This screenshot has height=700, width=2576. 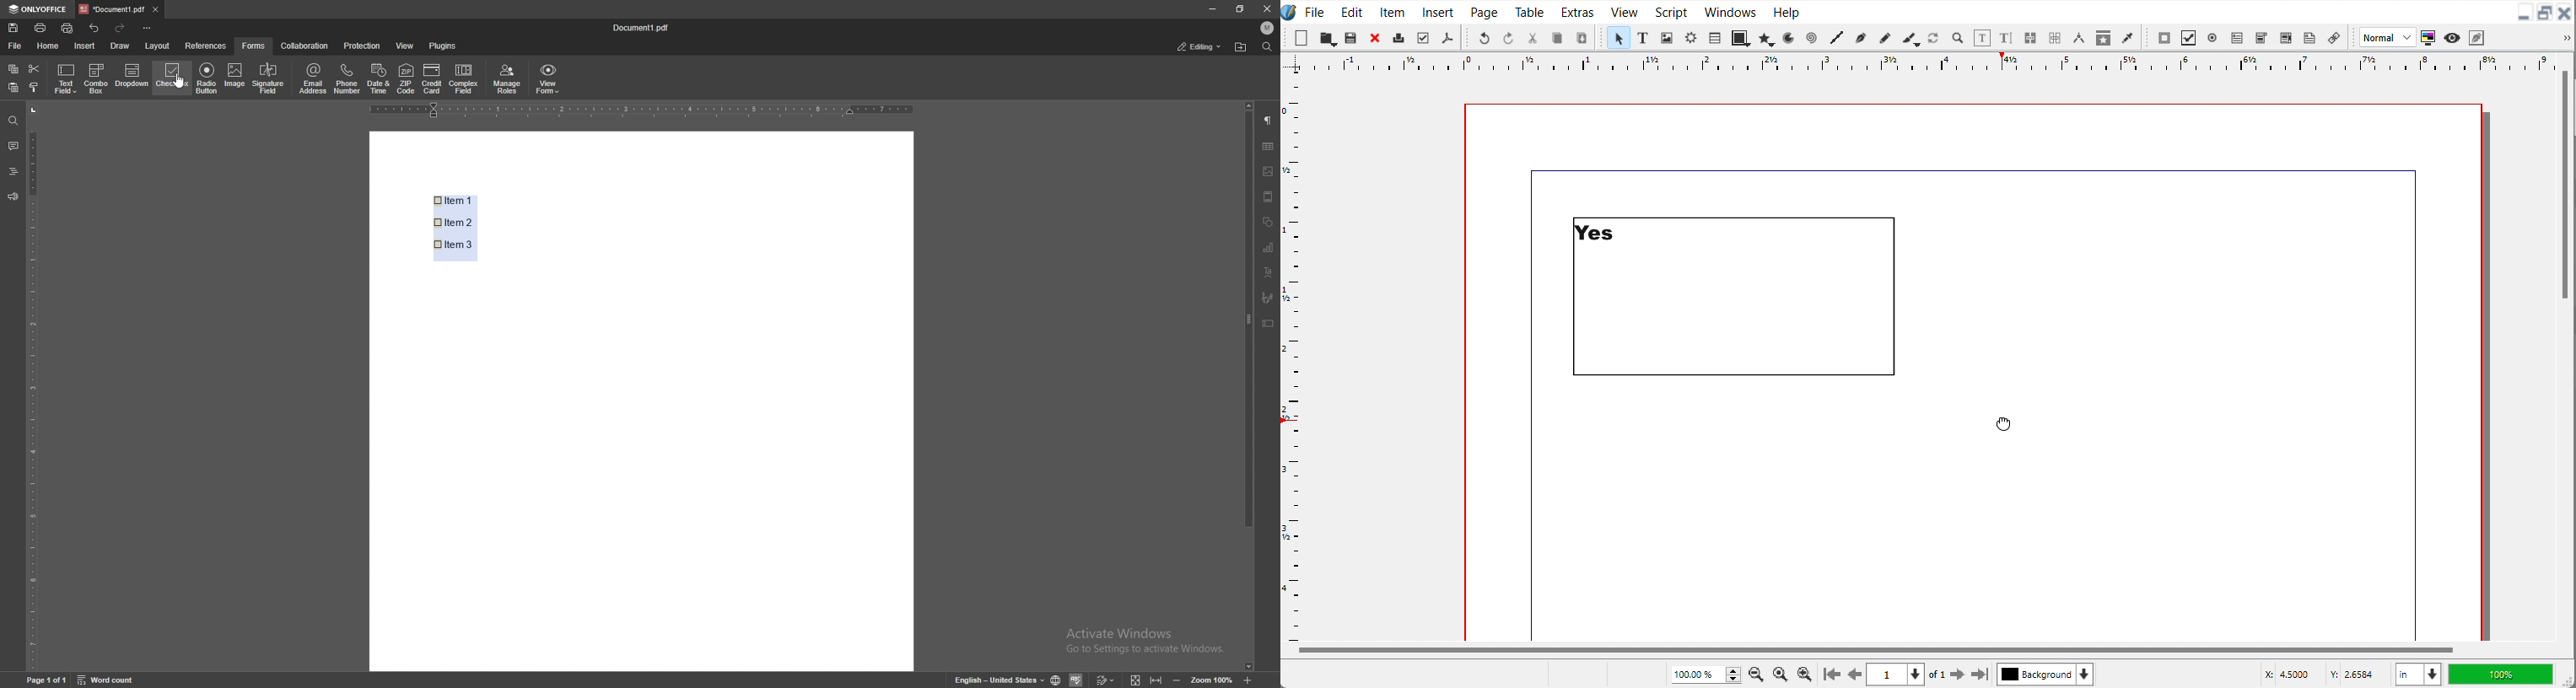 What do you see at coordinates (1211, 9) in the screenshot?
I see `minimize` at bounding box center [1211, 9].